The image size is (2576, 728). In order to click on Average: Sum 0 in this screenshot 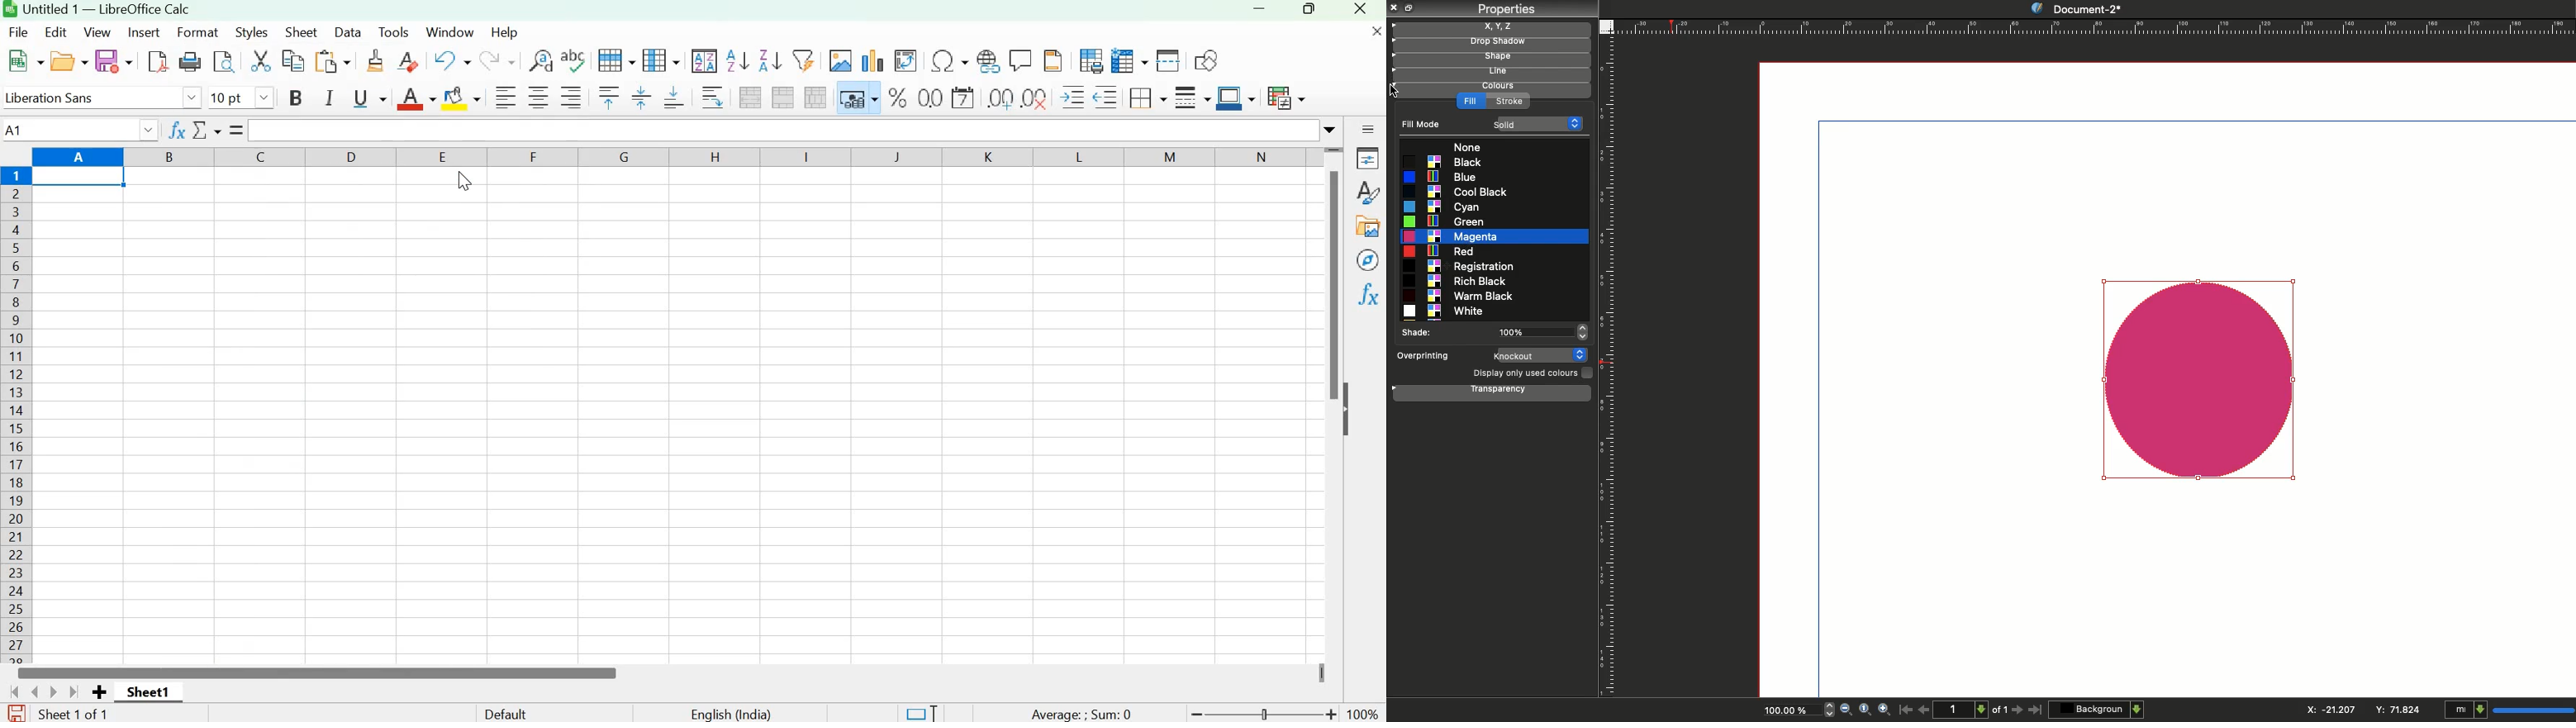, I will do `click(1079, 713)`.